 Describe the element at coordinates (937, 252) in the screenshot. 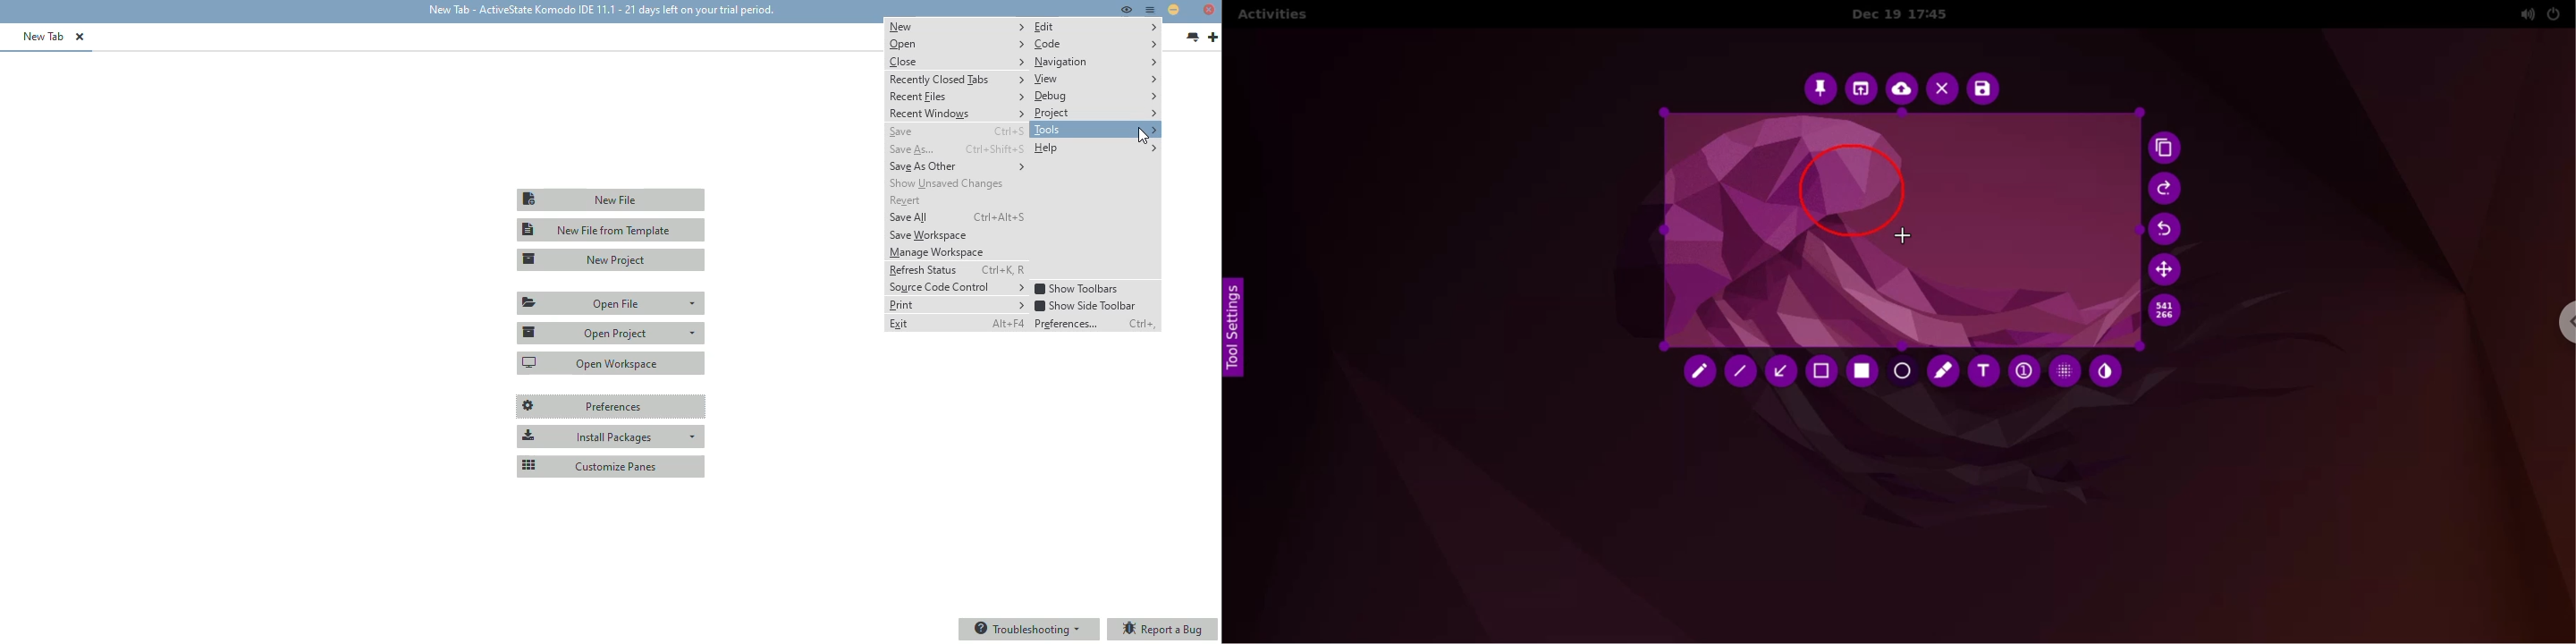

I see `manage workspace` at that location.